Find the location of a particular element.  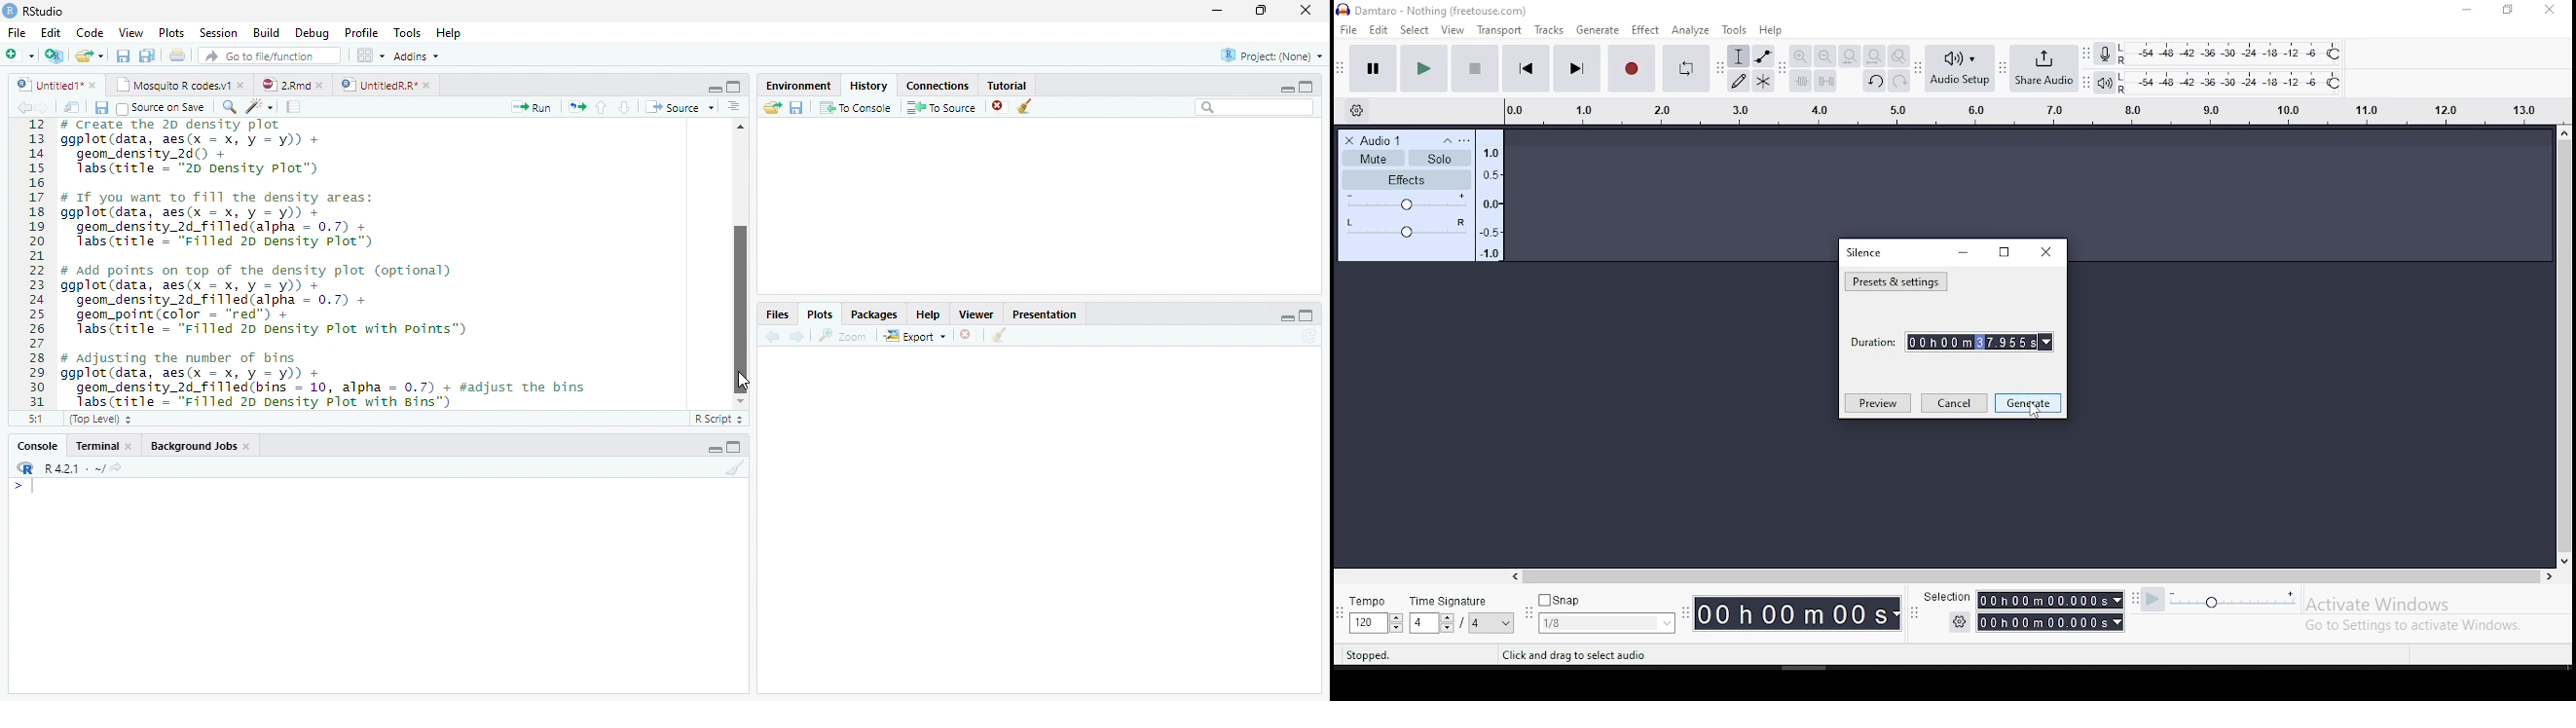

minimize is located at coordinates (1965, 253).